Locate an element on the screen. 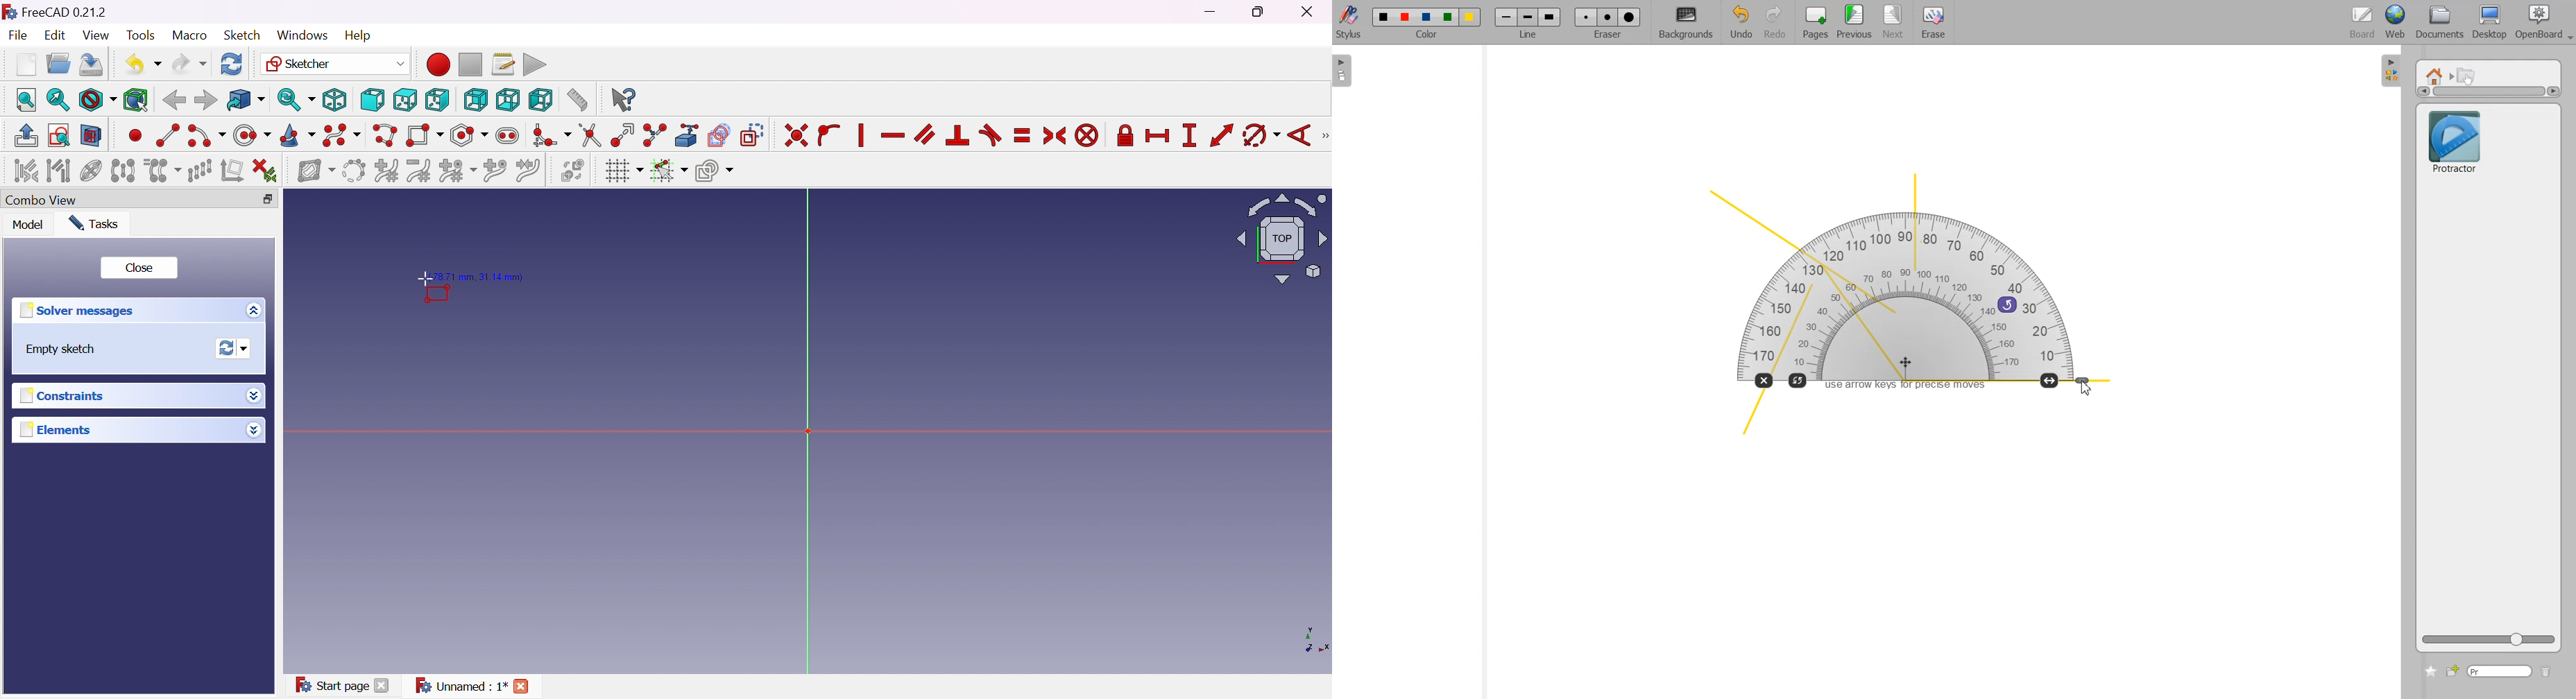  Protractor is located at coordinates (1915, 294).